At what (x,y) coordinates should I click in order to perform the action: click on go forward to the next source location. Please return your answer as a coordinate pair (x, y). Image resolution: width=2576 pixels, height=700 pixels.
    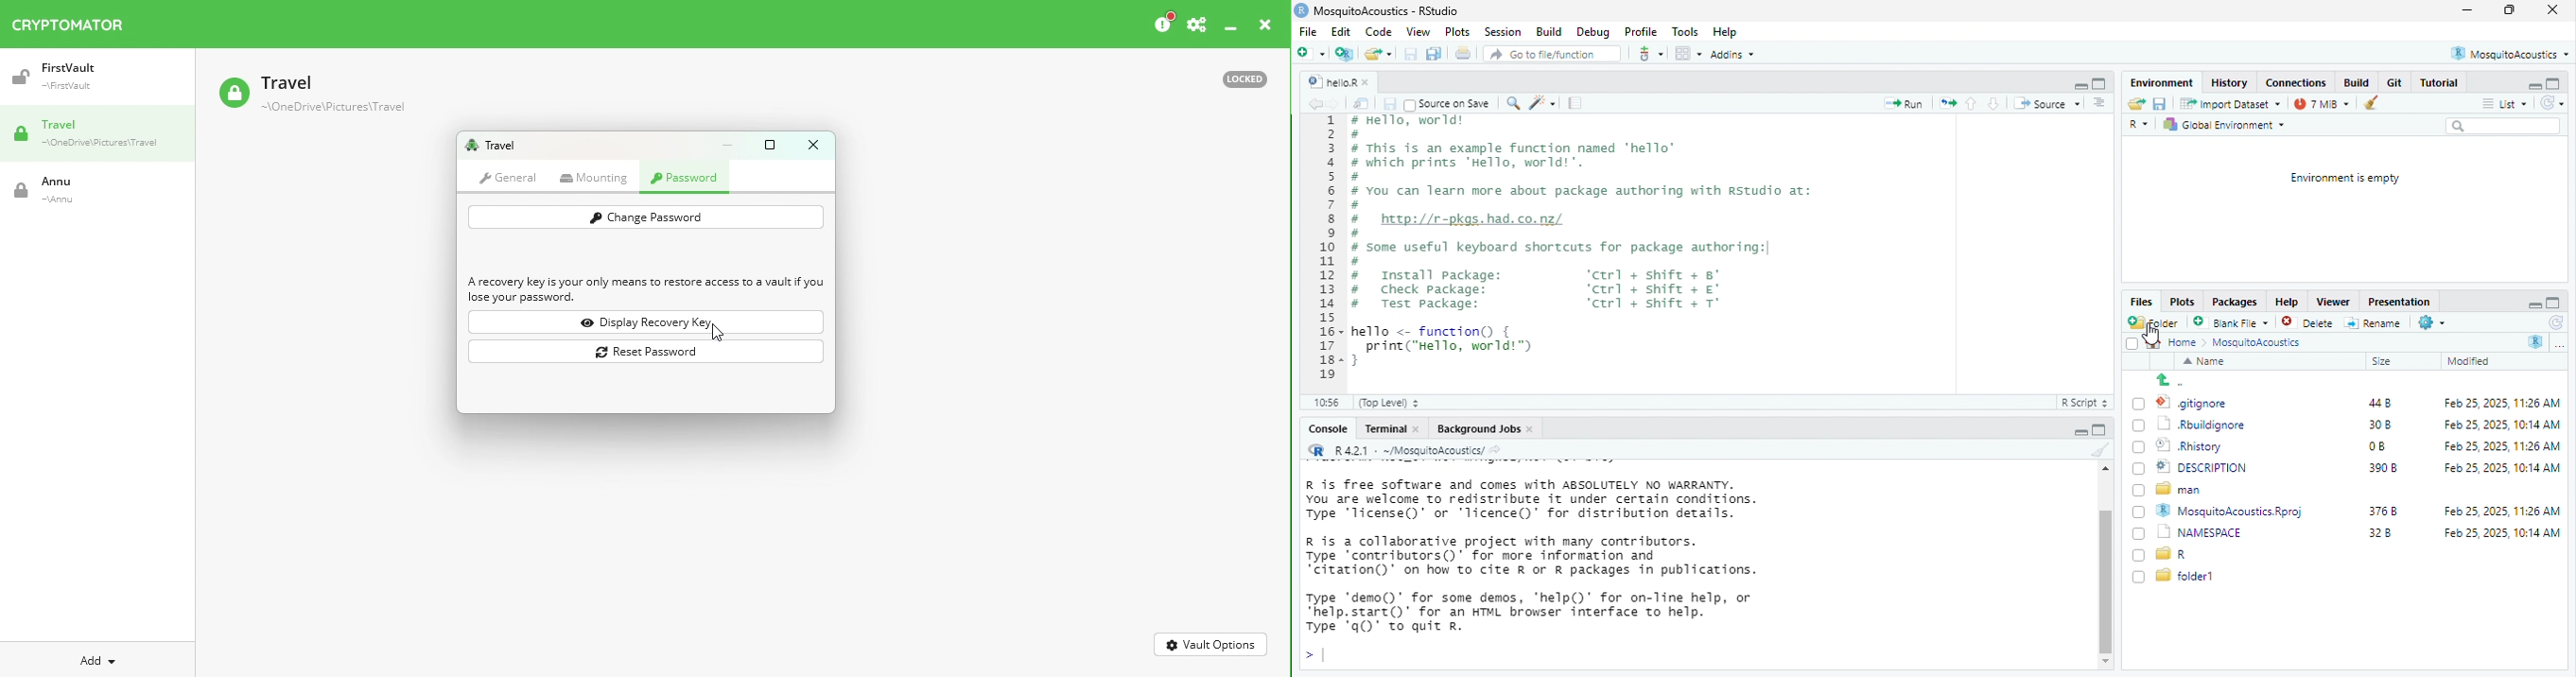
    Looking at the image, I should click on (1340, 104).